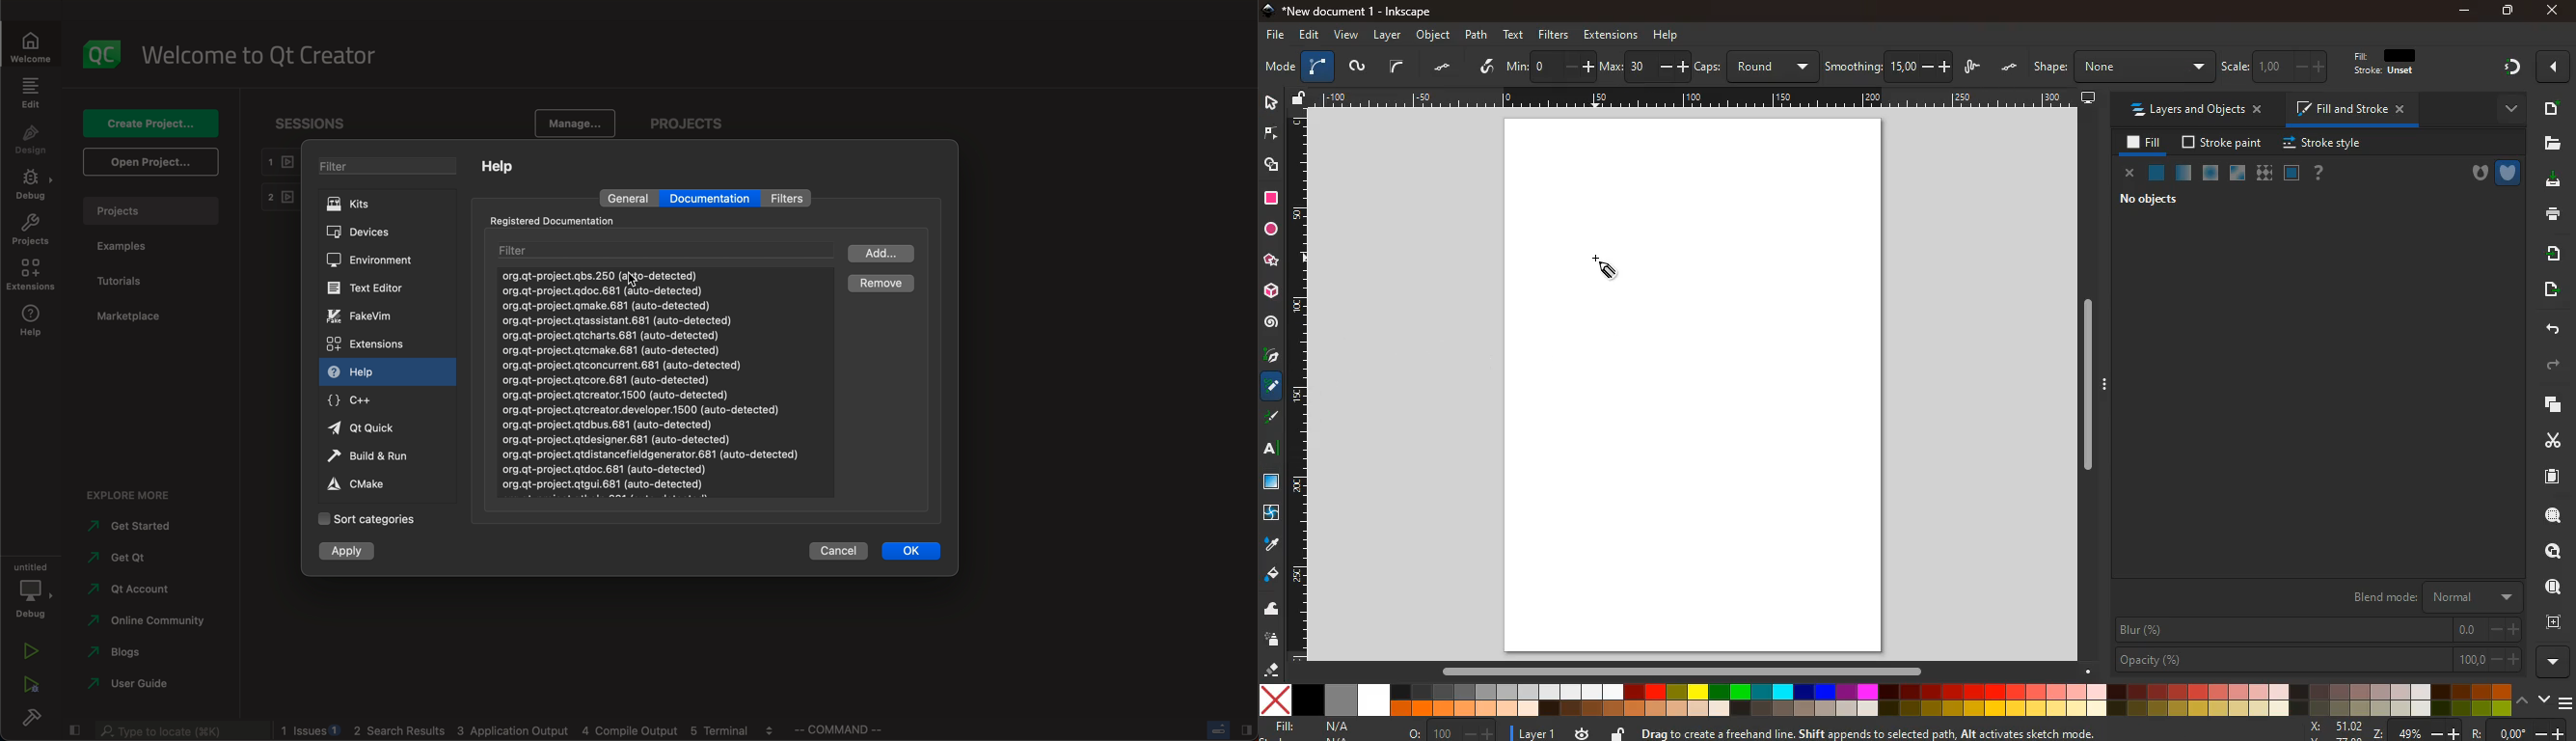  What do you see at coordinates (1274, 36) in the screenshot?
I see `file` at bounding box center [1274, 36].